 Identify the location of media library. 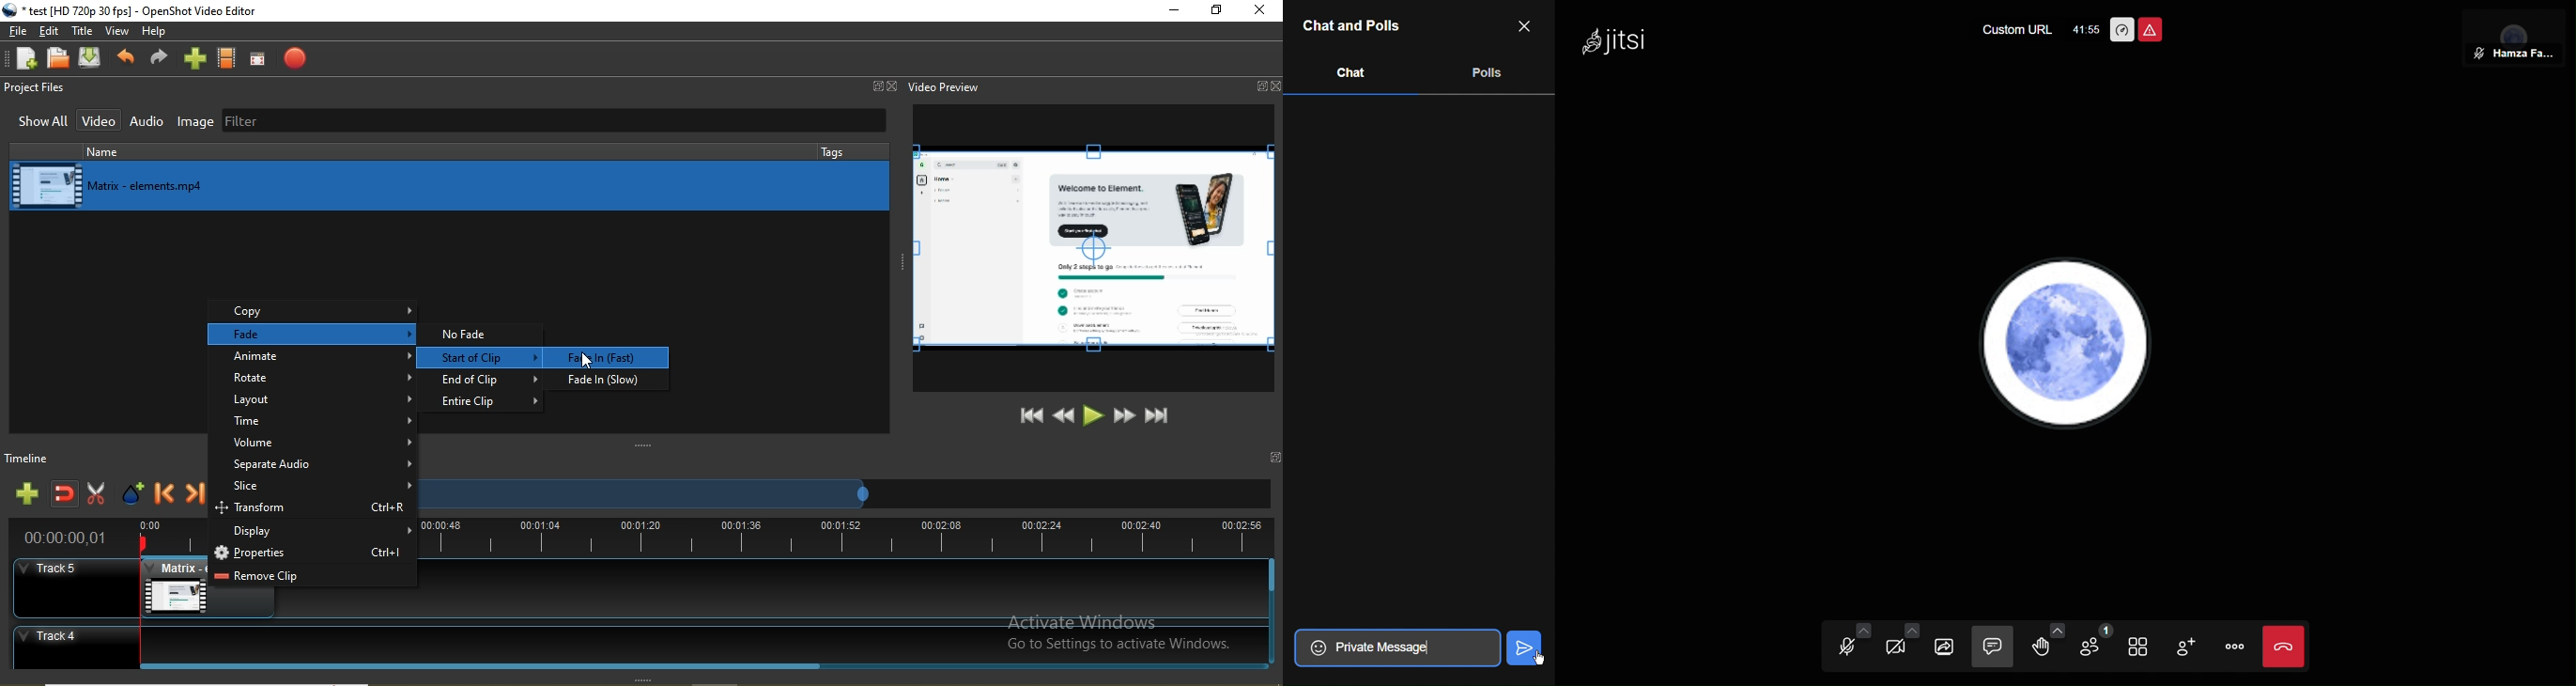
(450, 184).